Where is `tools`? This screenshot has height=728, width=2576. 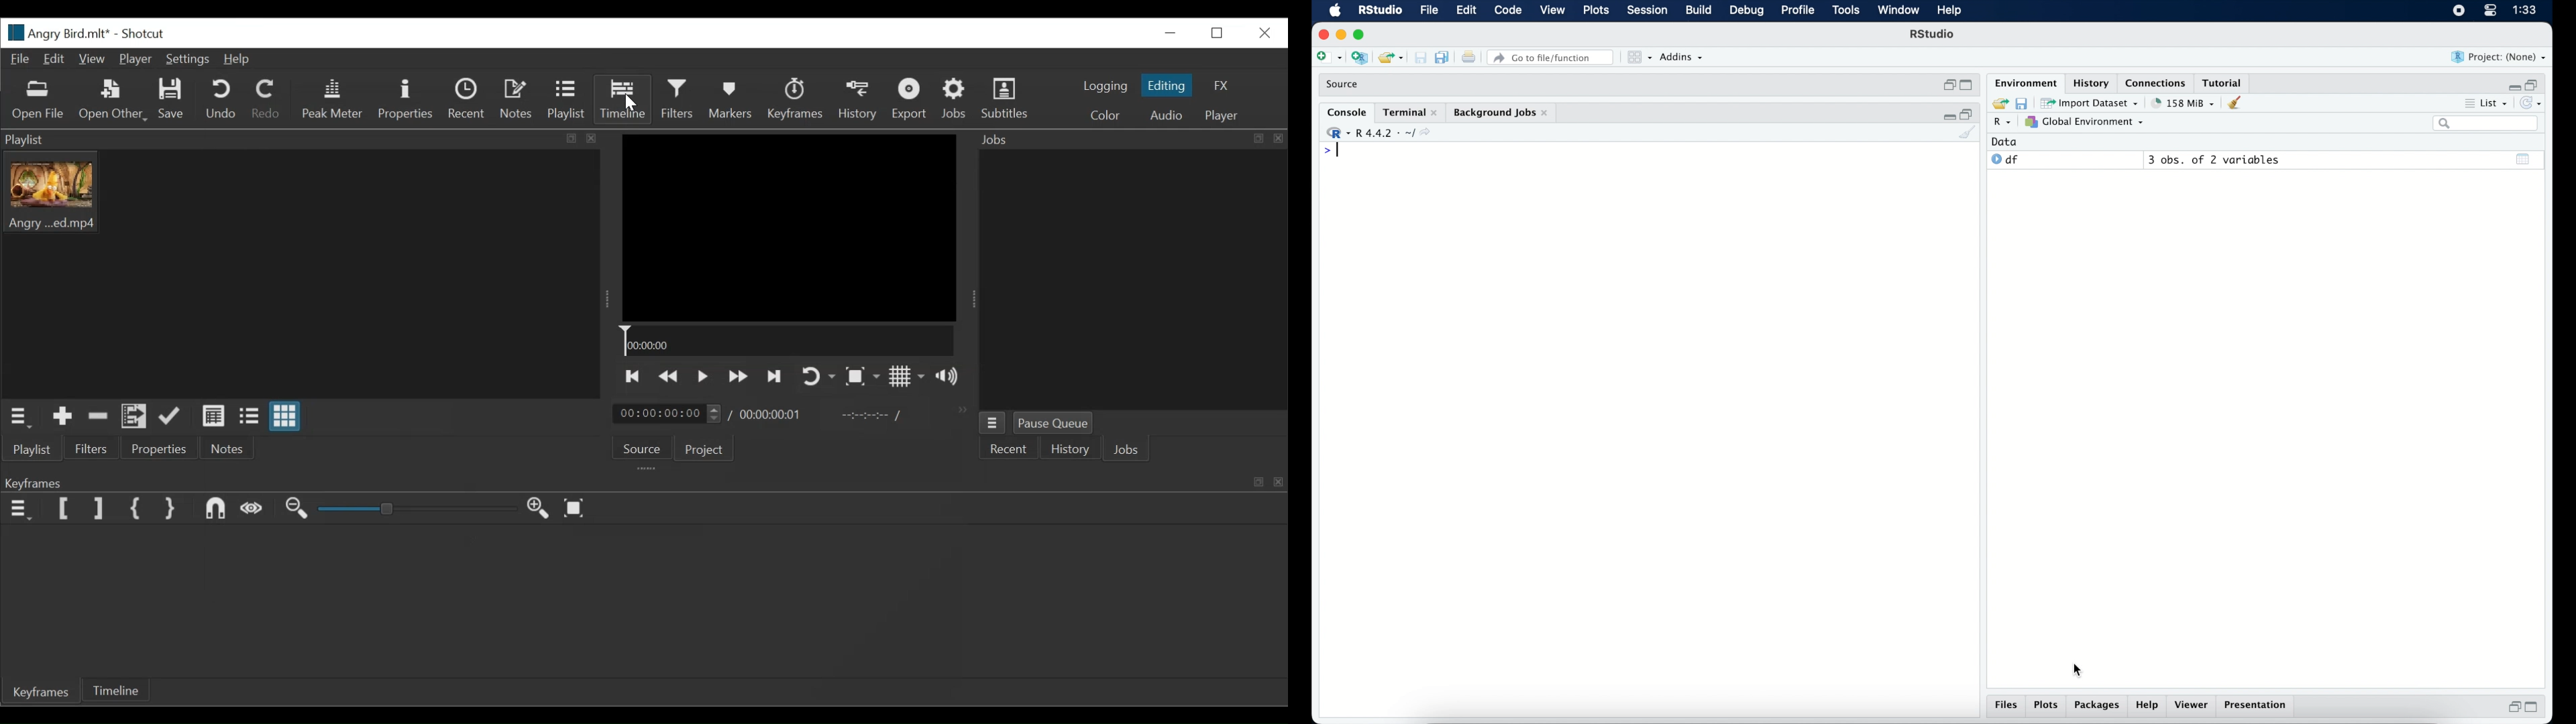 tools is located at coordinates (1845, 11).